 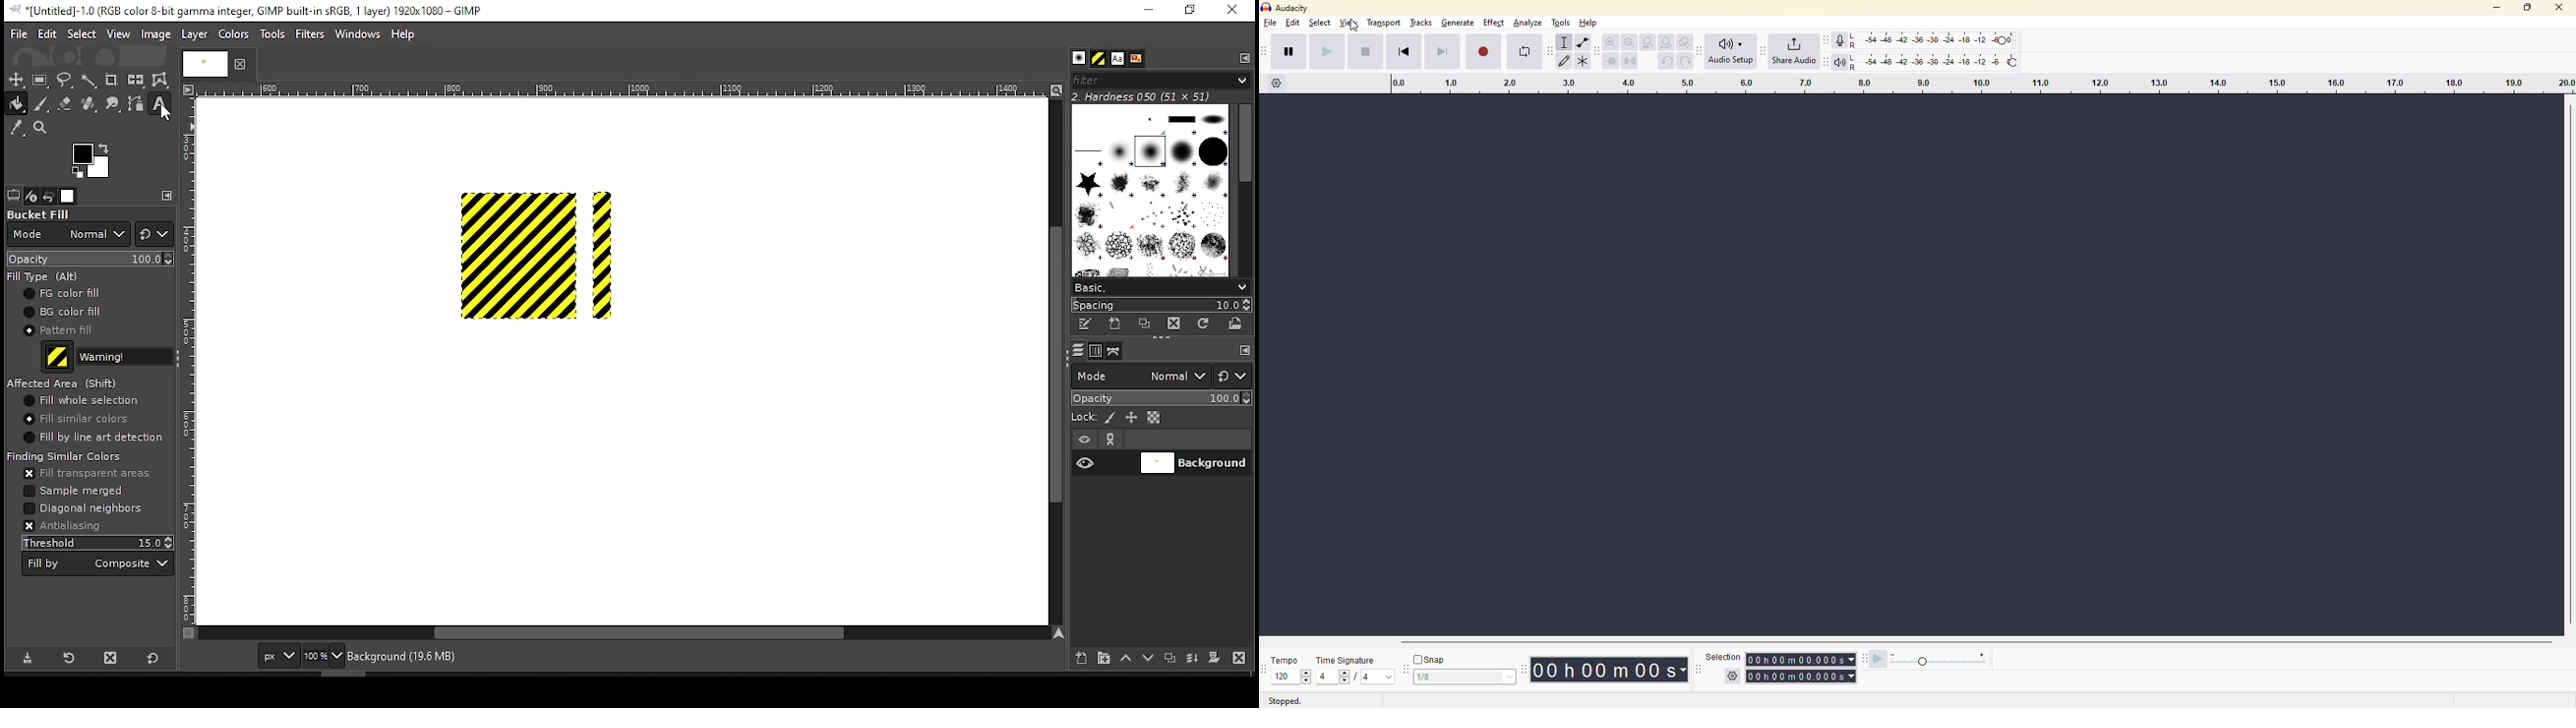 What do you see at coordinates (1323, 51) in the screenshot?
I see `play` at bounding box center [1323, 51].